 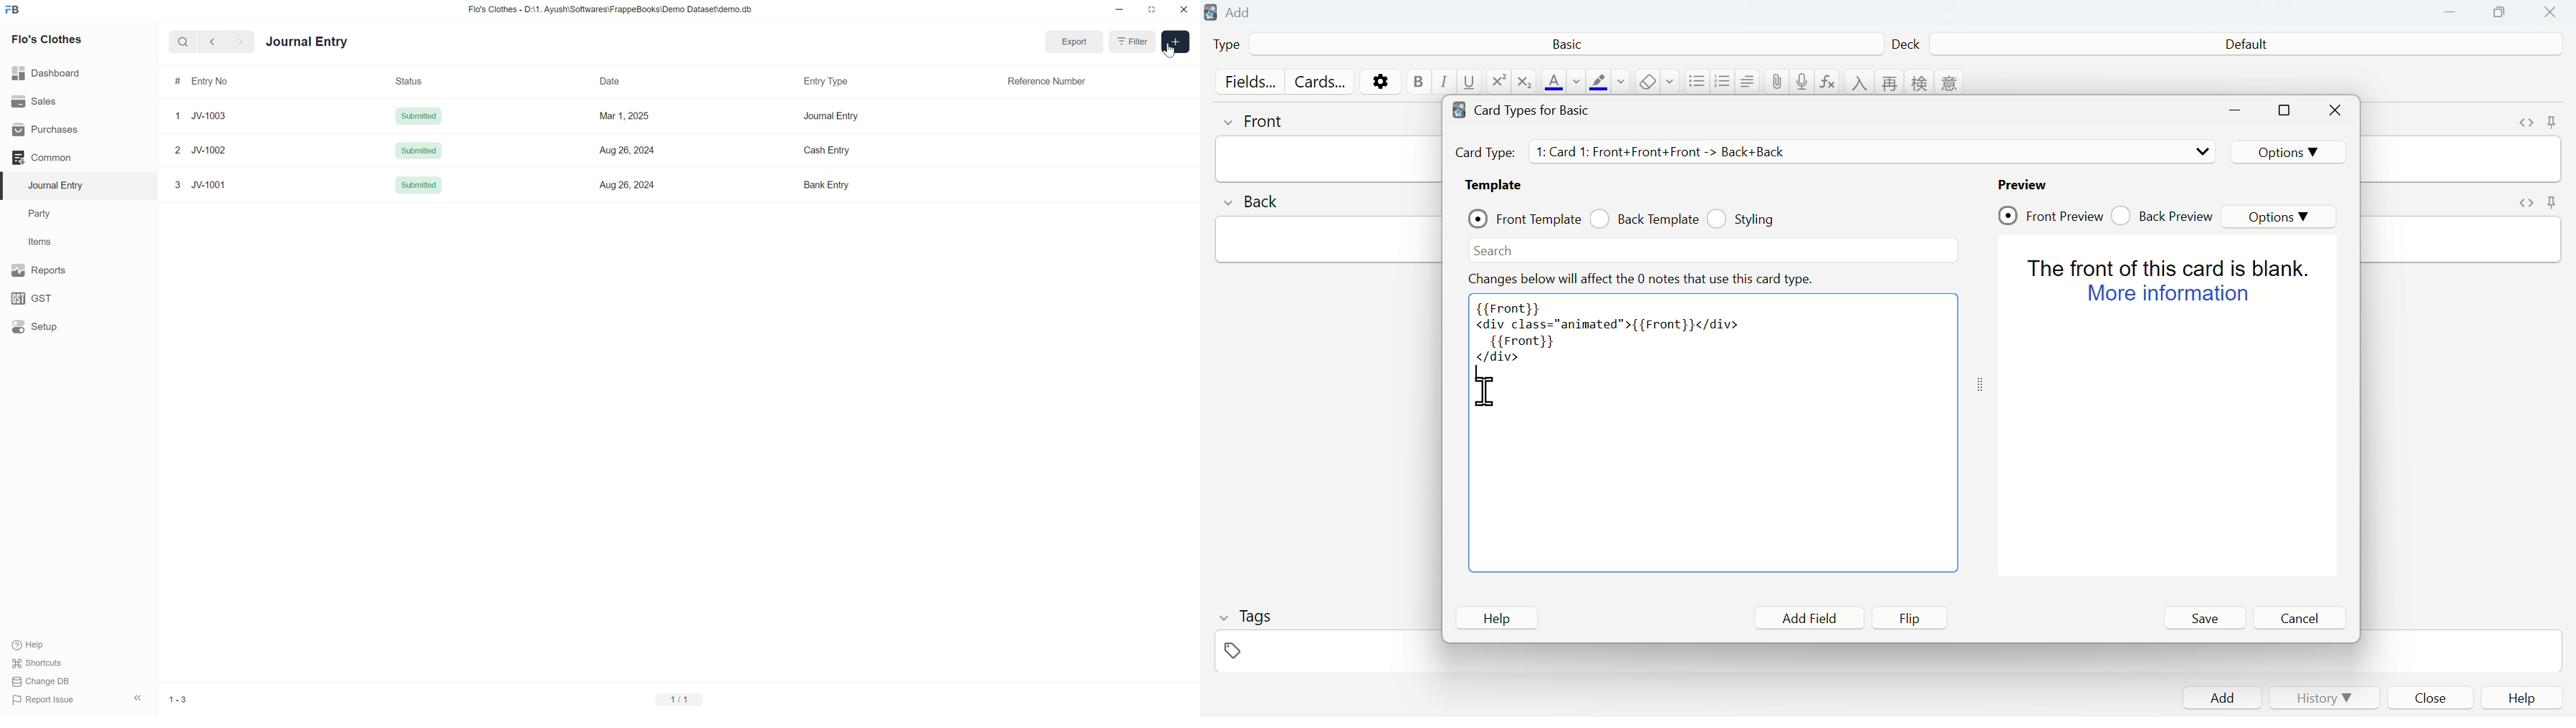 What do you see at coordinates (238, 42) in the screenshot?
I see `forward` at bounding box center [238, 42].